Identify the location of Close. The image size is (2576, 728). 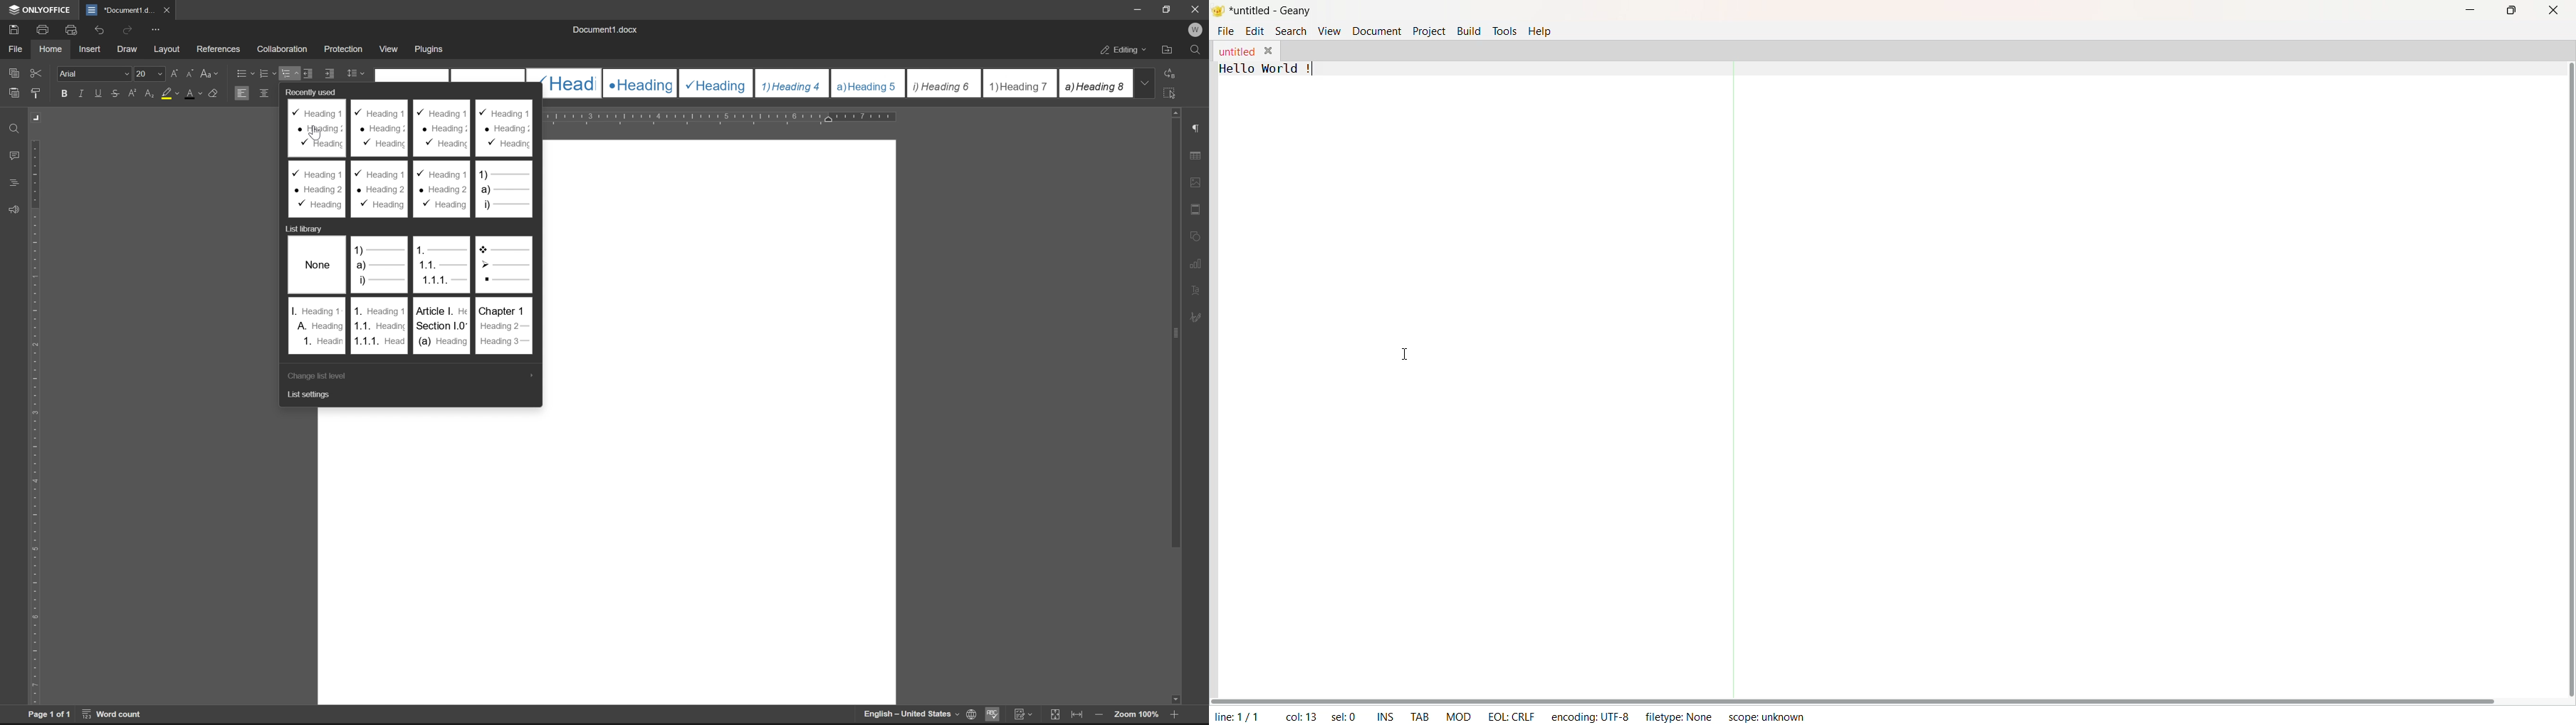
(1197, 9).